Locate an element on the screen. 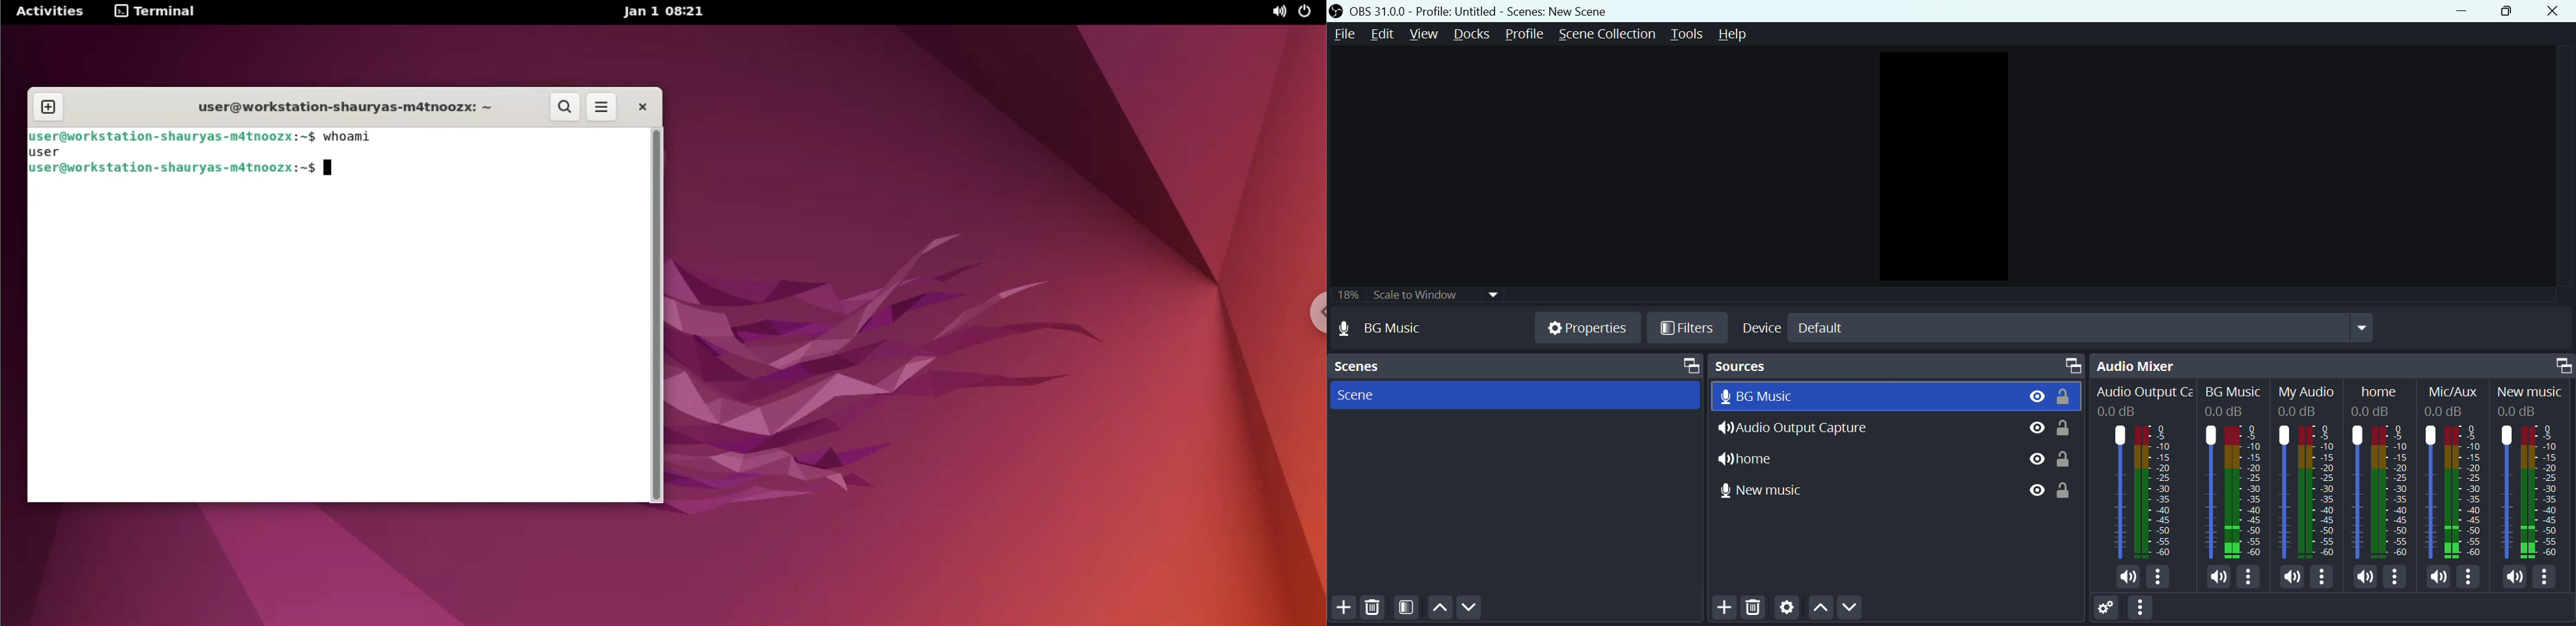  minimise is located at coordinates (2456, 10).